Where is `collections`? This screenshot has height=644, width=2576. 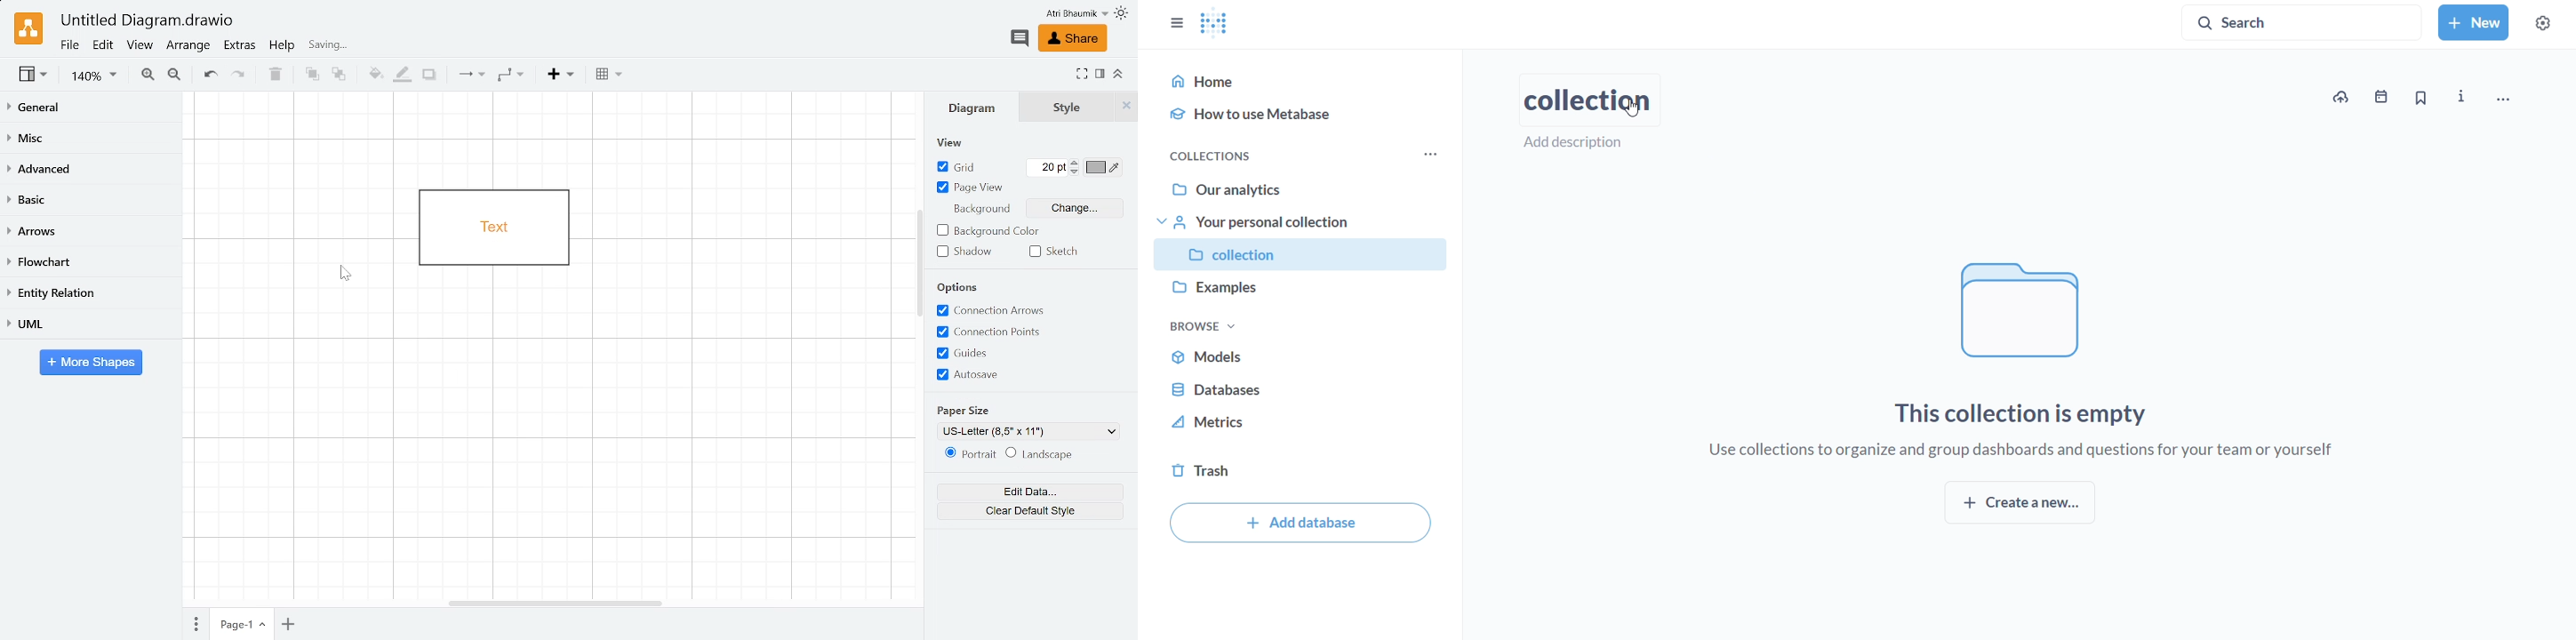
collections is located at coordinates (1210, 157).